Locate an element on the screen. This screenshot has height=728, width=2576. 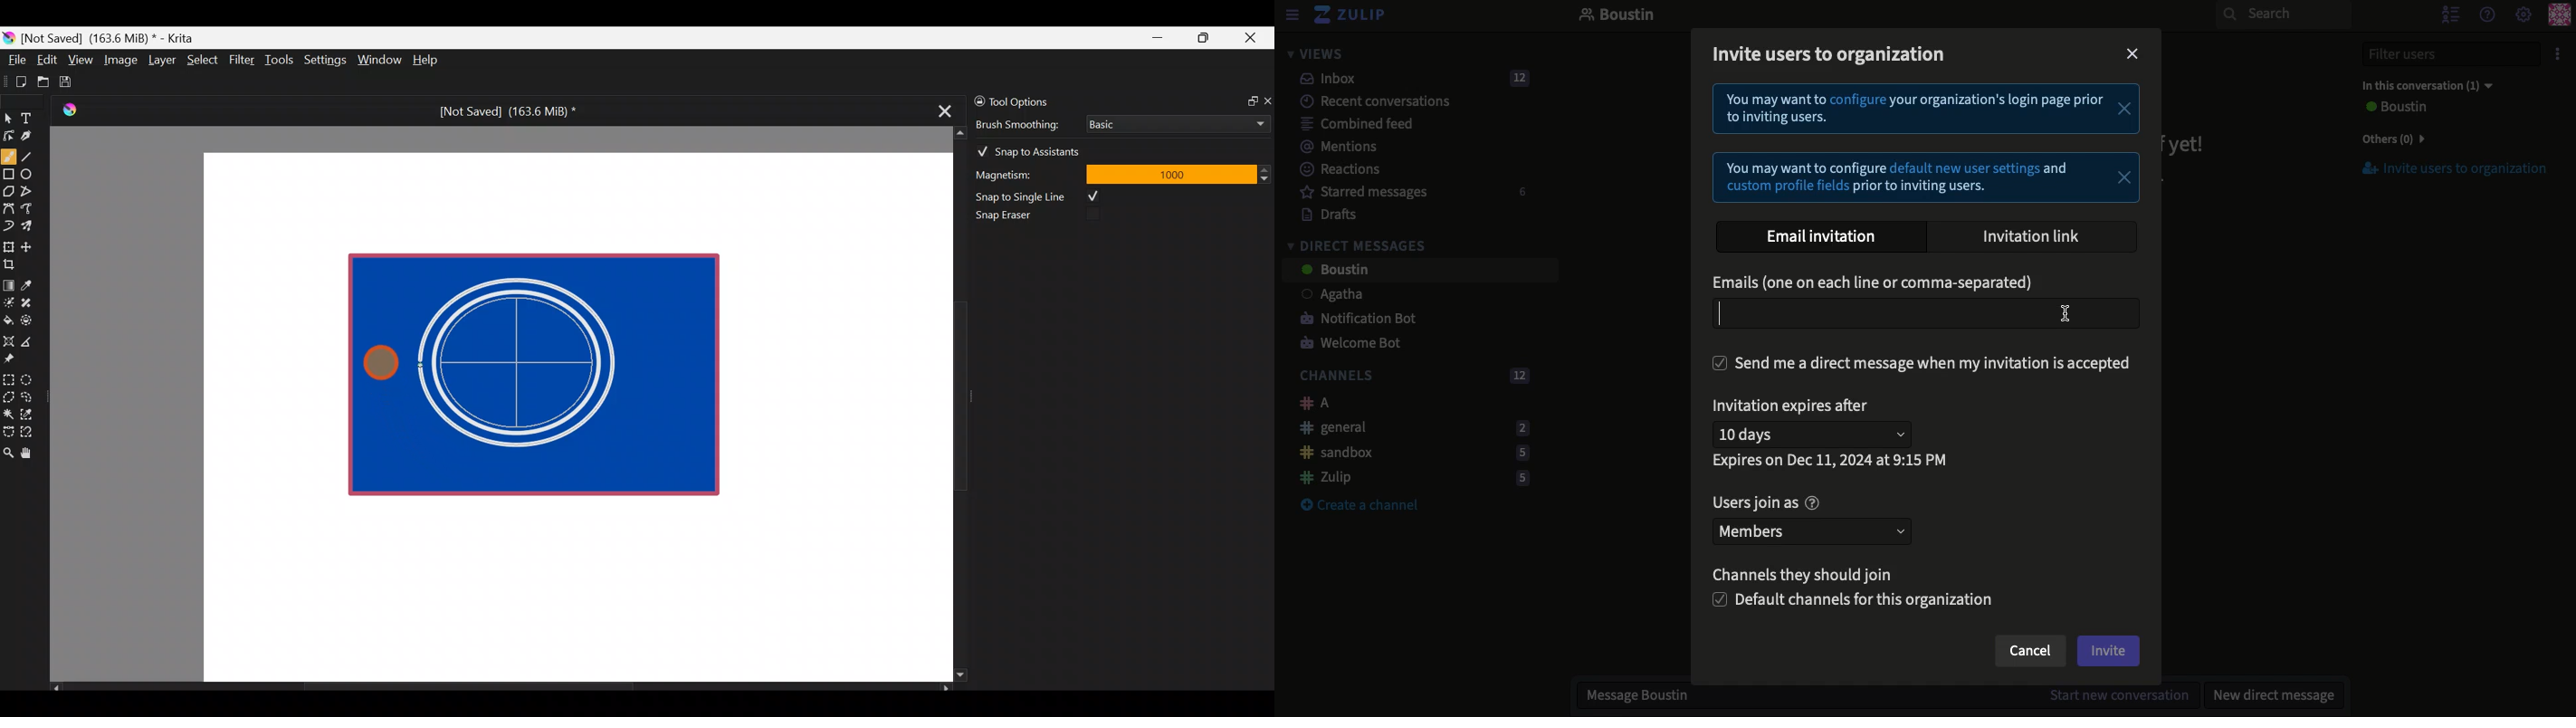
Instructional text is located at coordinates (1922, 144).